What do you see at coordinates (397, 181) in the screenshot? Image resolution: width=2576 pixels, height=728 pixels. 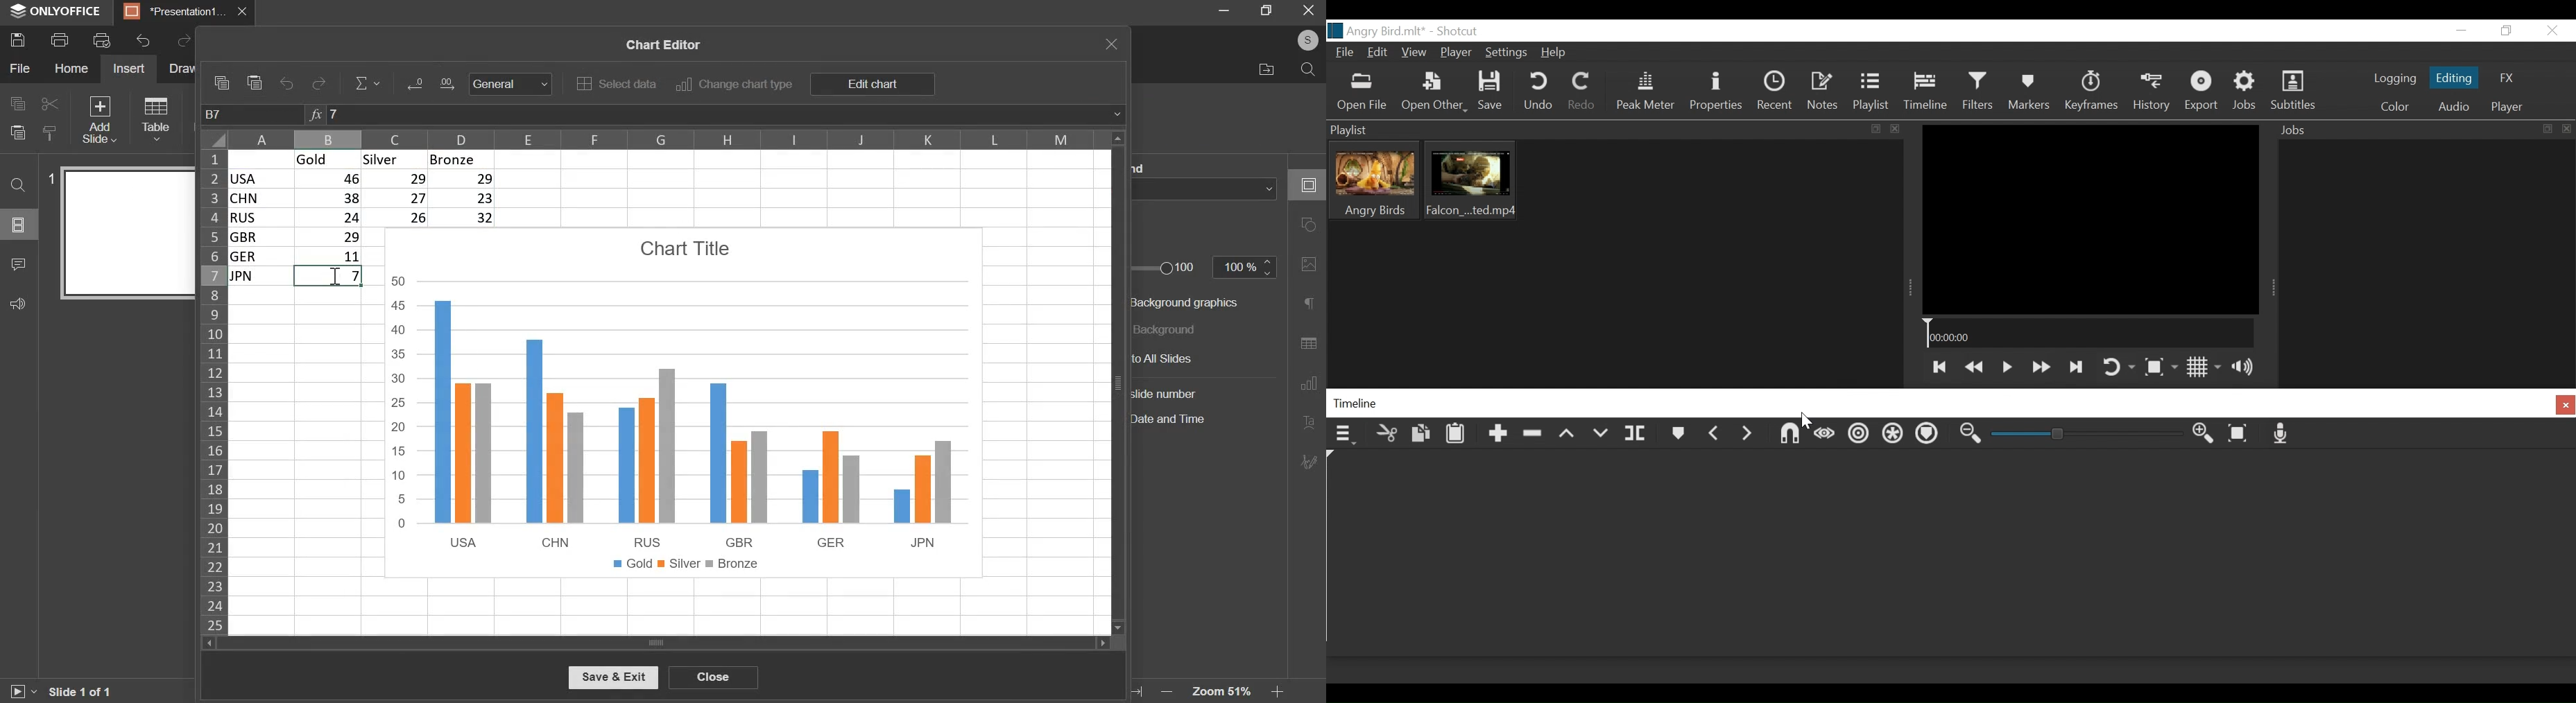 I see `29` at bounding box center [397, 181].